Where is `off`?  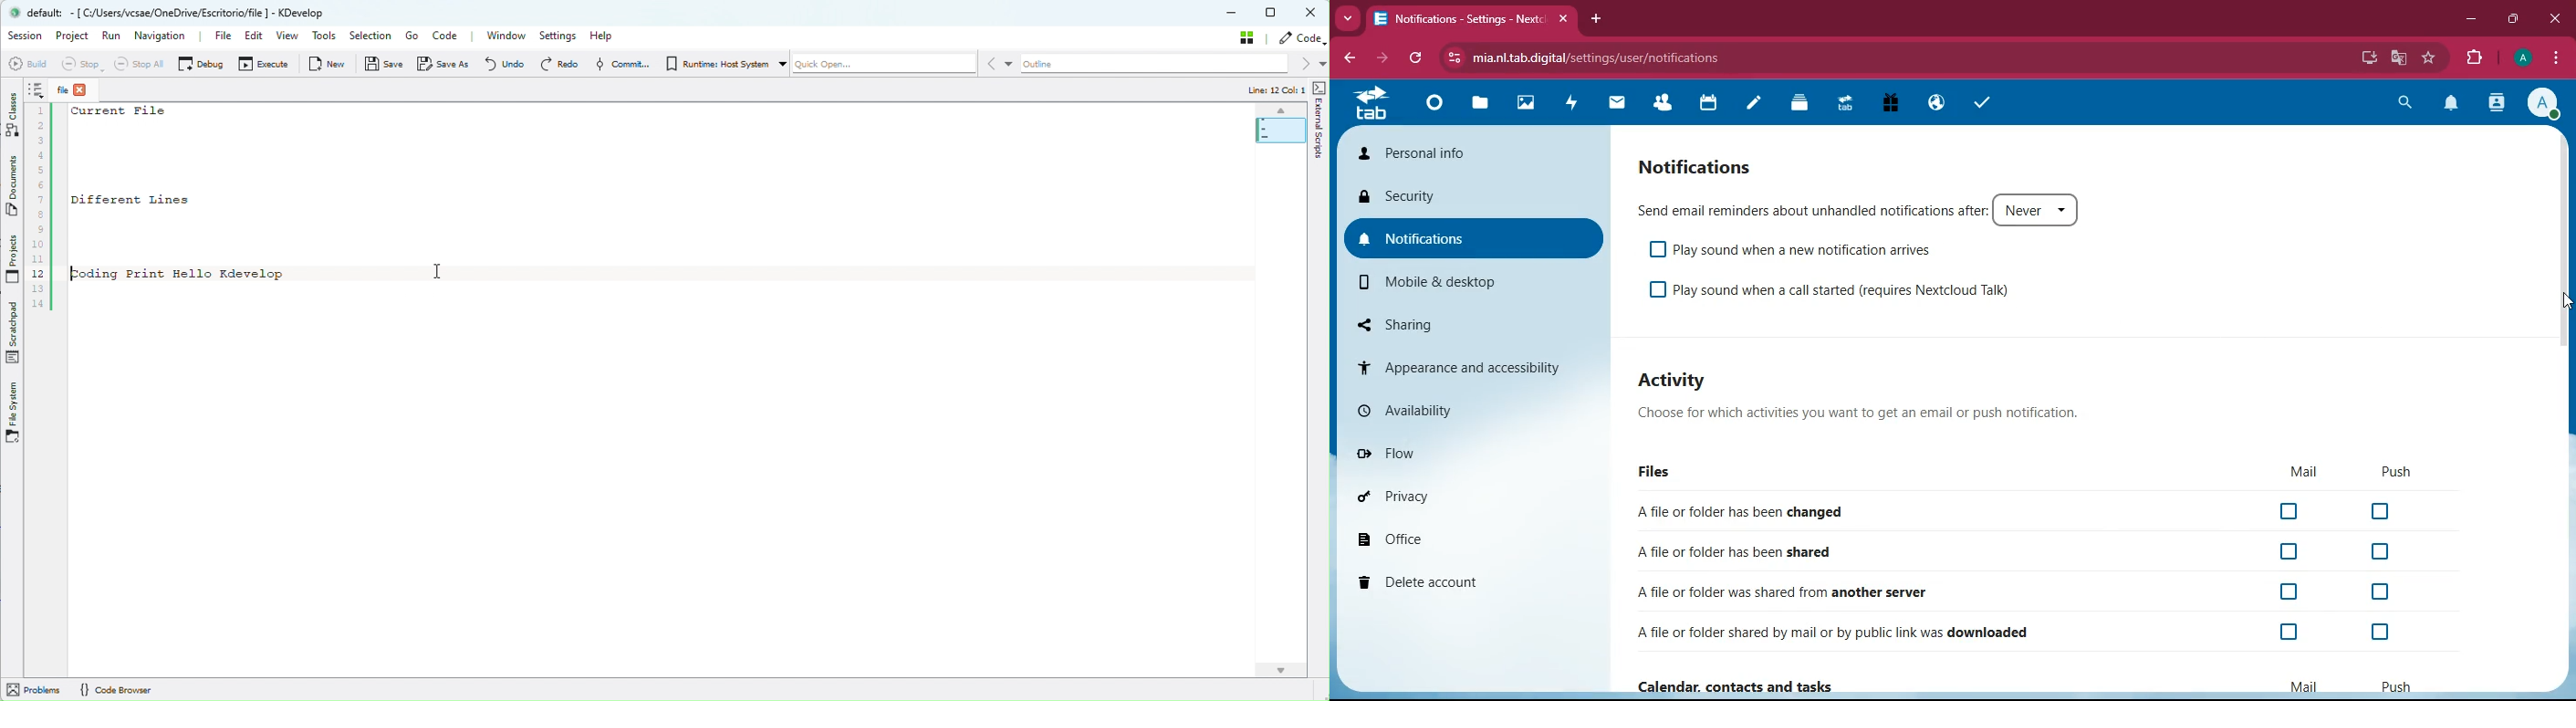
off is located at coordinates (2289, 552).